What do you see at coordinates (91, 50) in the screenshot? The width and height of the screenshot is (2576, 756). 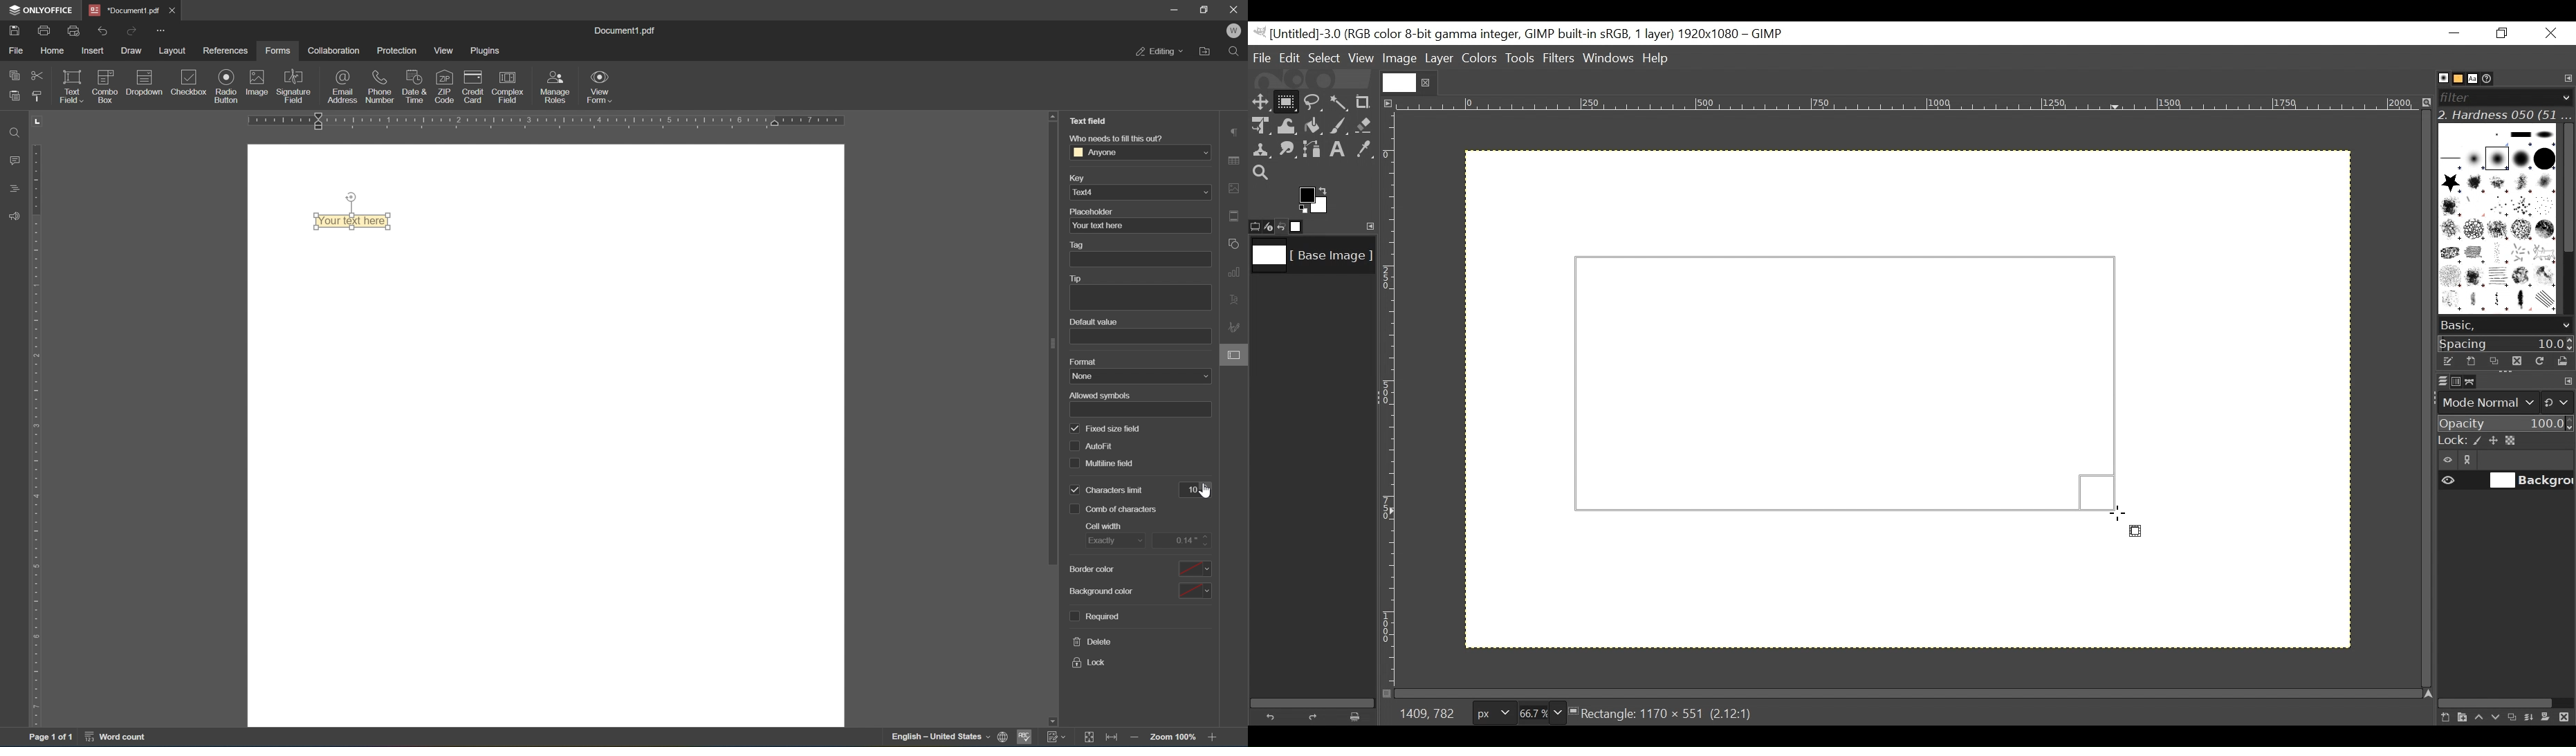 I see `insert` at bounding box center [91, 50].